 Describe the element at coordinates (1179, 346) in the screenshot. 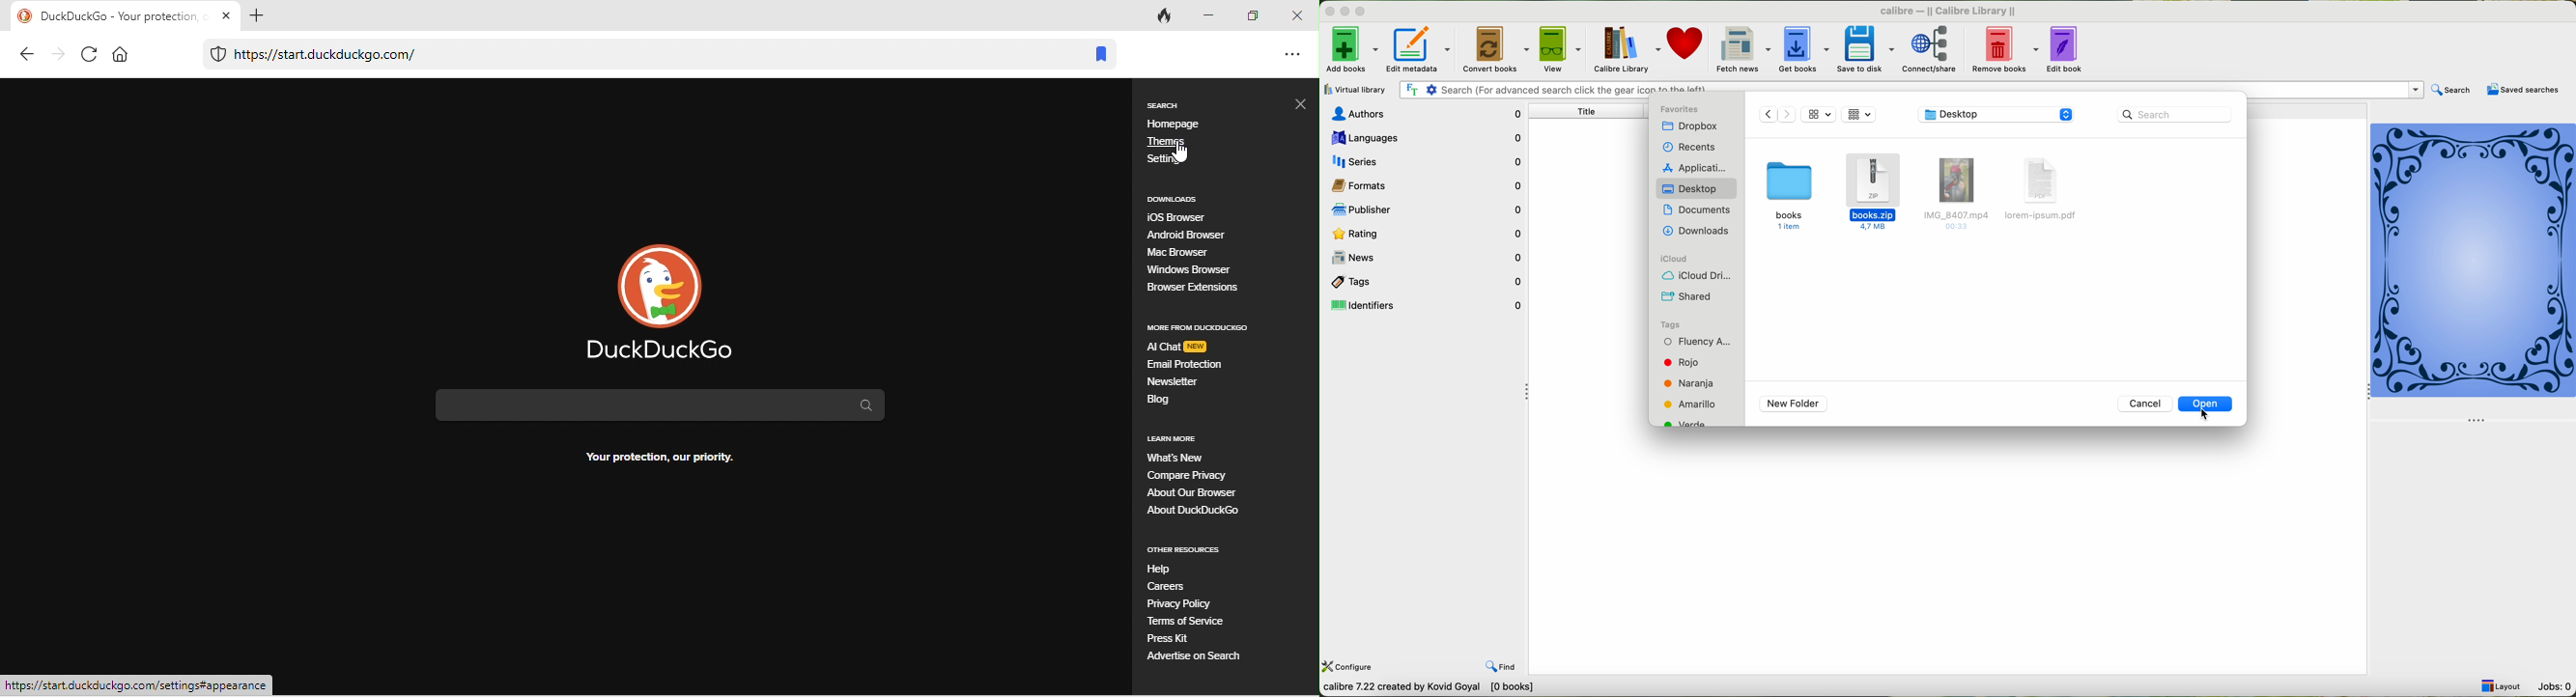

I see `ai chat` at that location.